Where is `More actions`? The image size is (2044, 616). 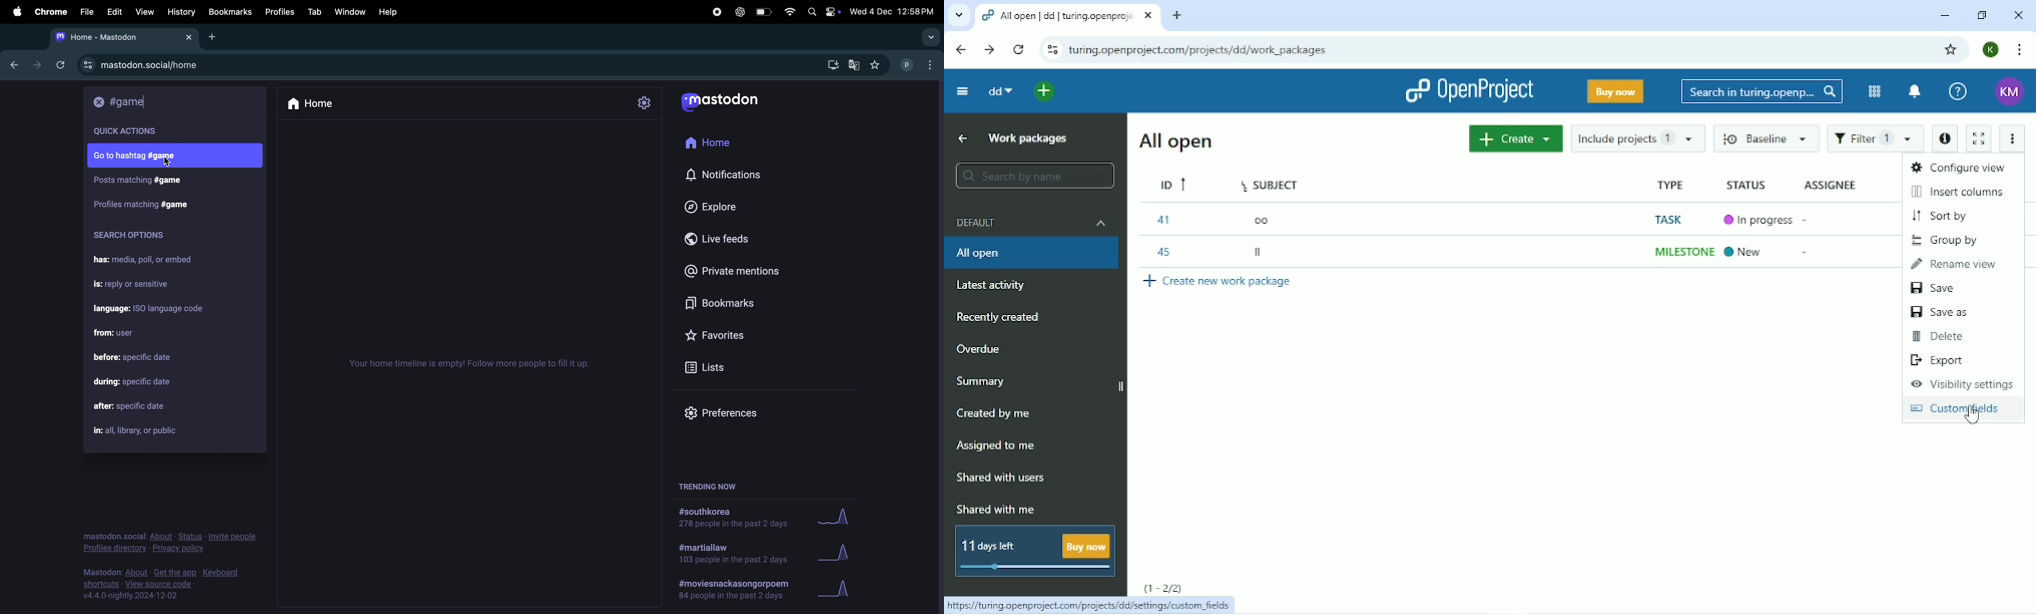
More actions is located at coordinates (2014, 139).